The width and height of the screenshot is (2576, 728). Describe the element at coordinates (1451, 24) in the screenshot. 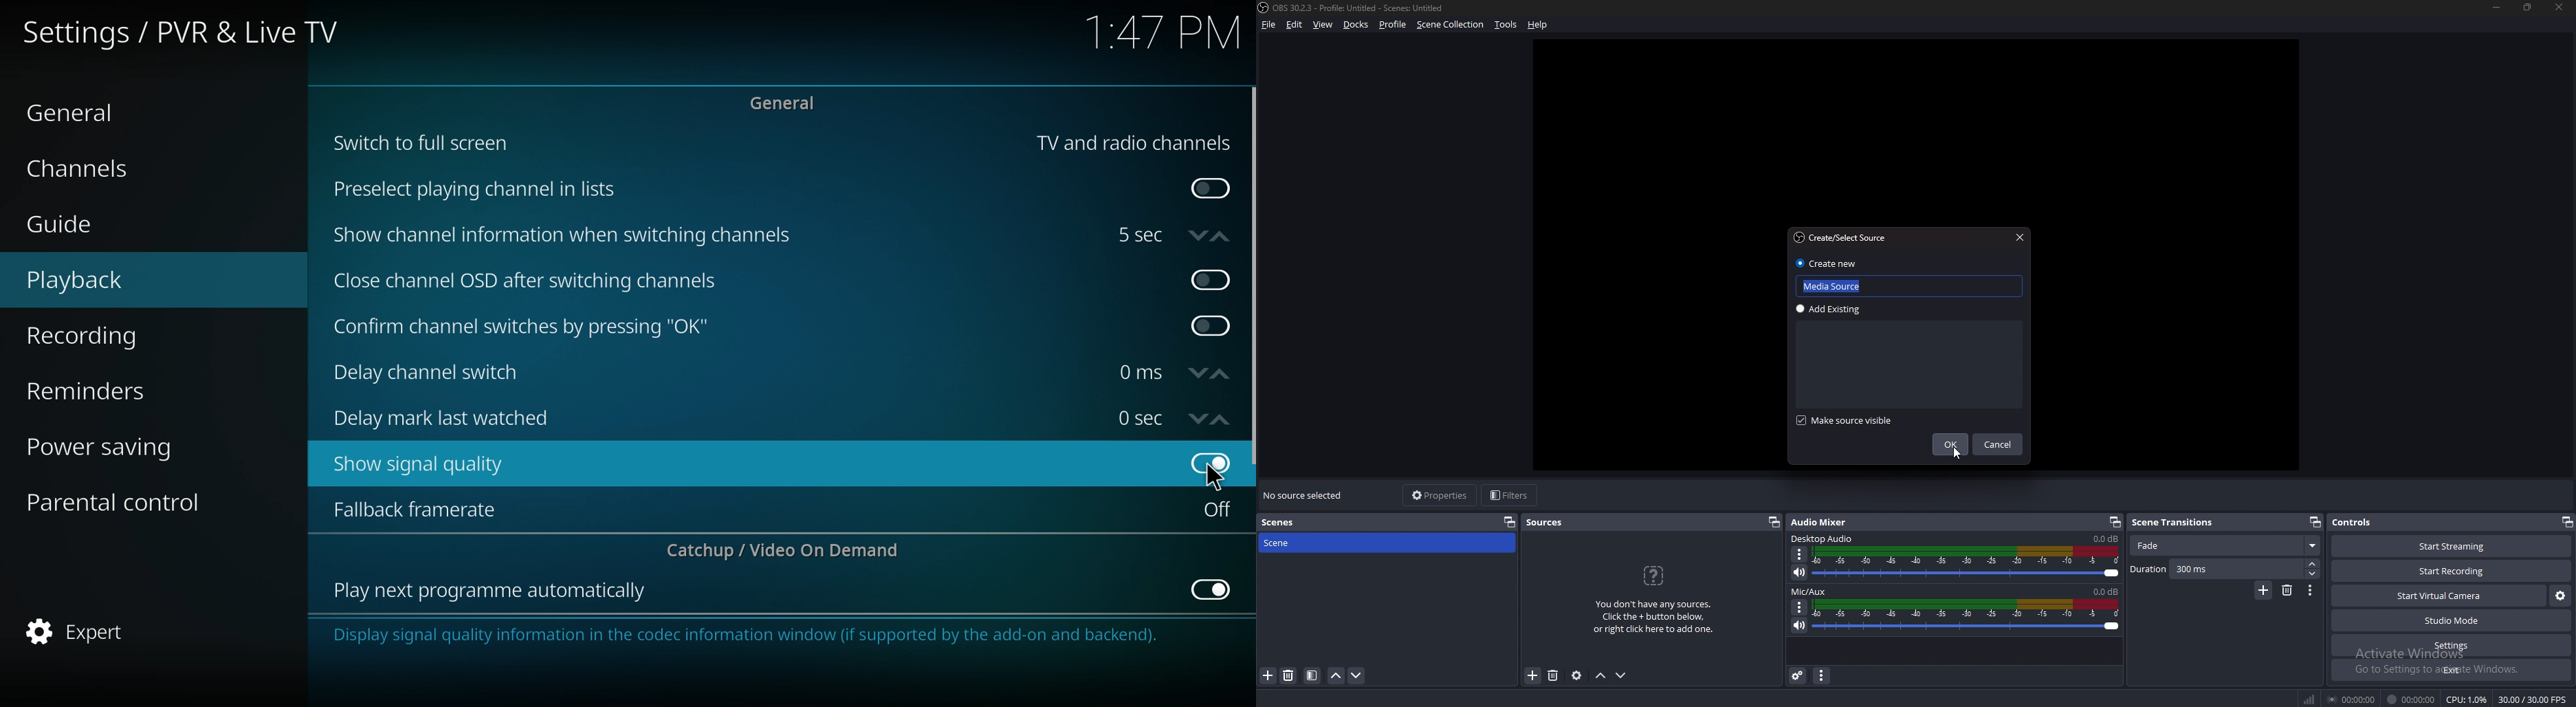

I see `Scene collection` at that location.